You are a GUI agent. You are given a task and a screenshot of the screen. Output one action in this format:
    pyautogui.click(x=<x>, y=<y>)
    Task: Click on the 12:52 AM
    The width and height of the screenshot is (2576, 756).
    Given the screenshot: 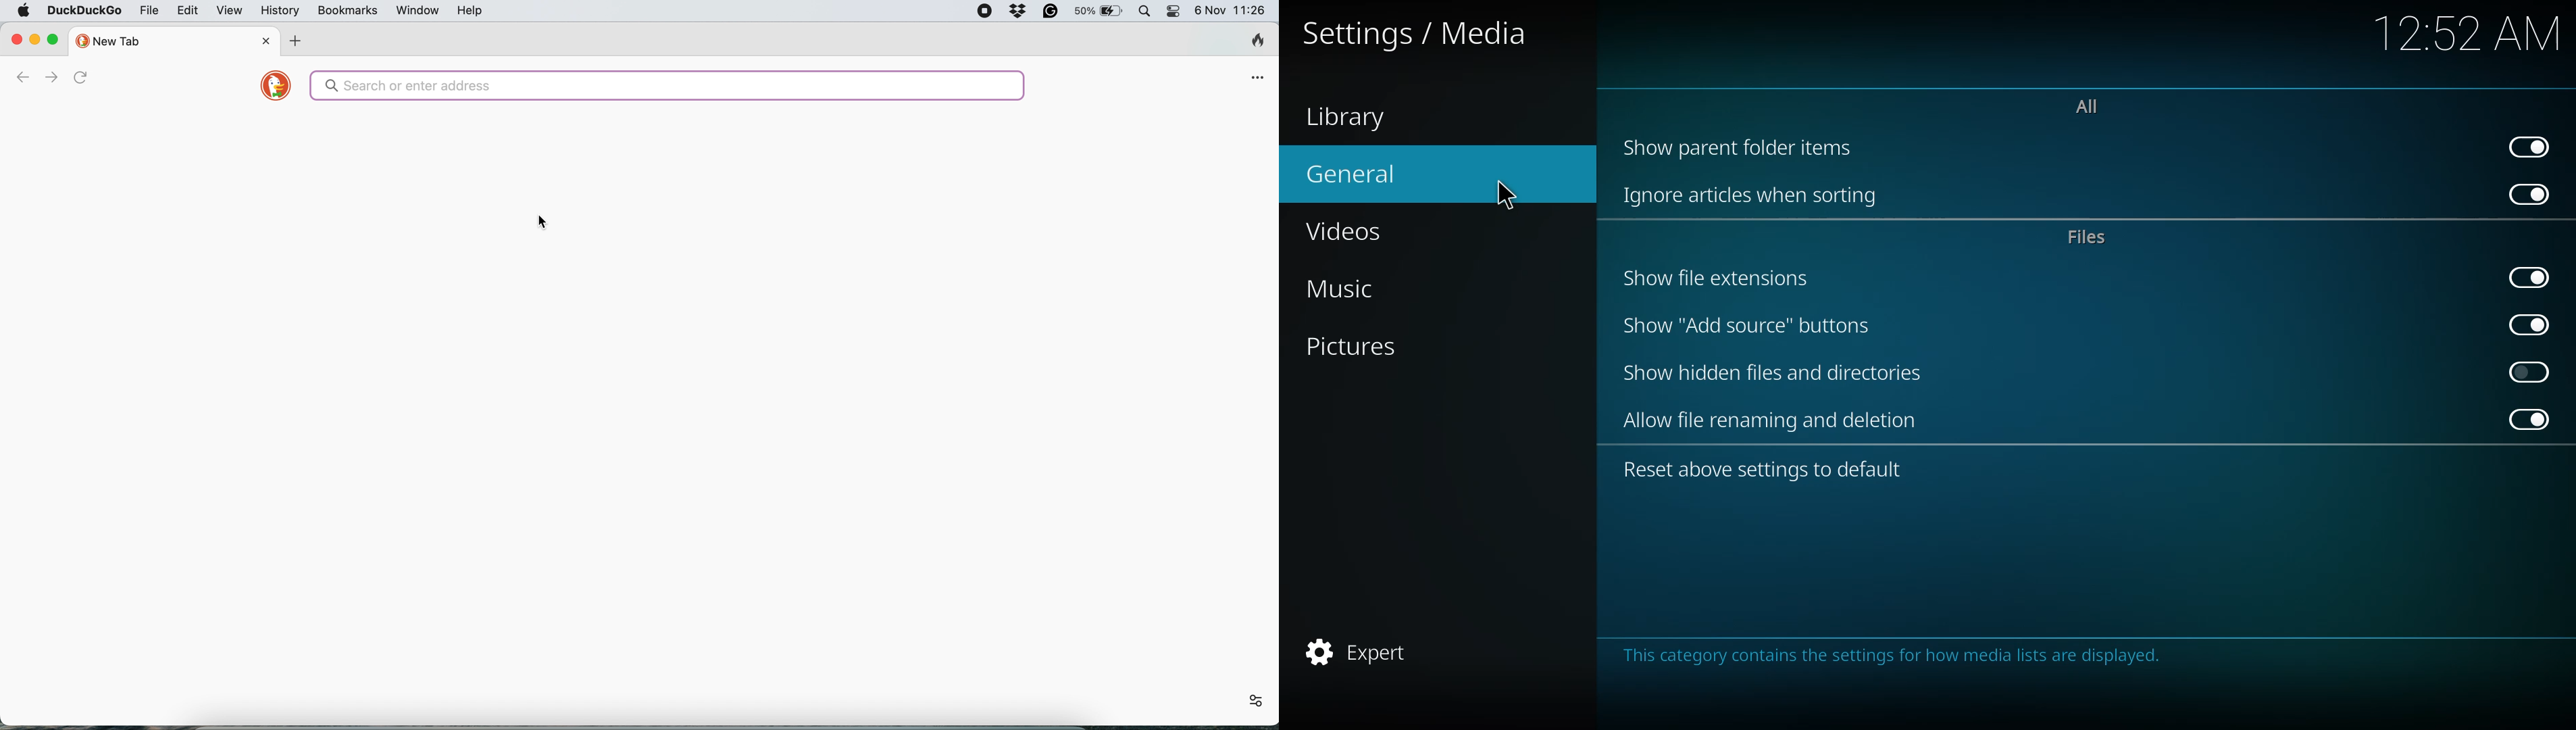 What is the action you would take?
    pyautogui.click(x=2468, y=37)
    